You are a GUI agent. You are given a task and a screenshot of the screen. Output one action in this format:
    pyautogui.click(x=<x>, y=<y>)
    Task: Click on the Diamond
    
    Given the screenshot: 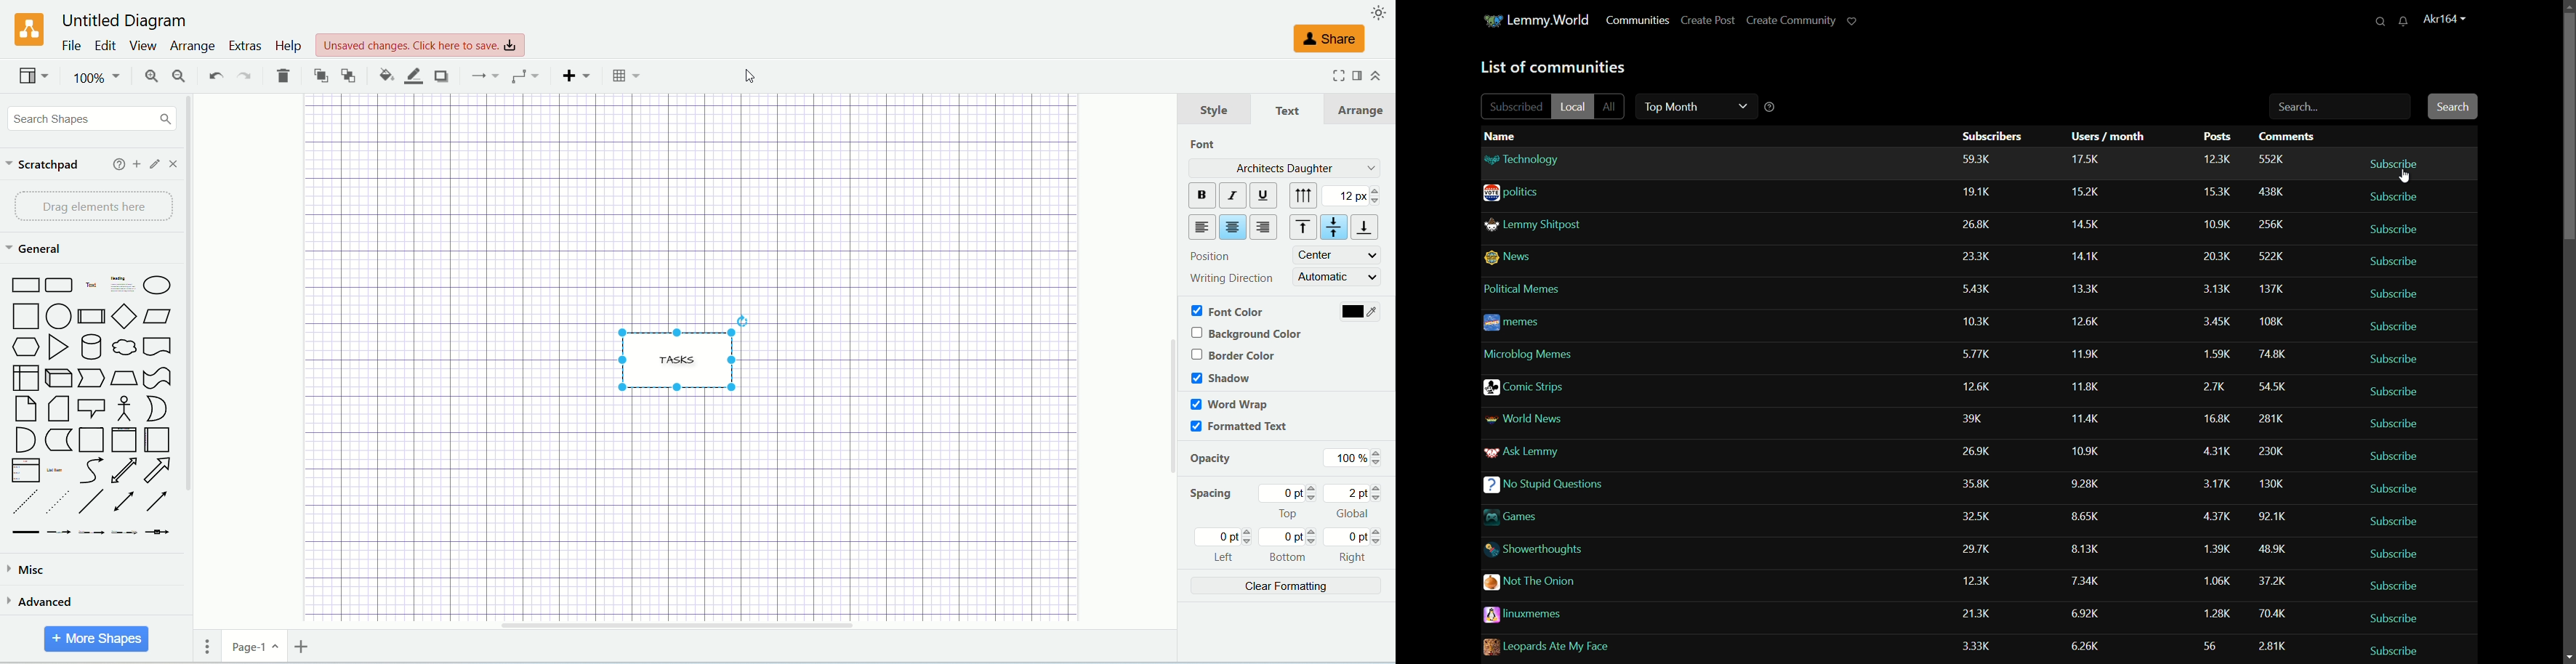 What is the action you would take?
    pyautogui.click(x=124, y=316)
    